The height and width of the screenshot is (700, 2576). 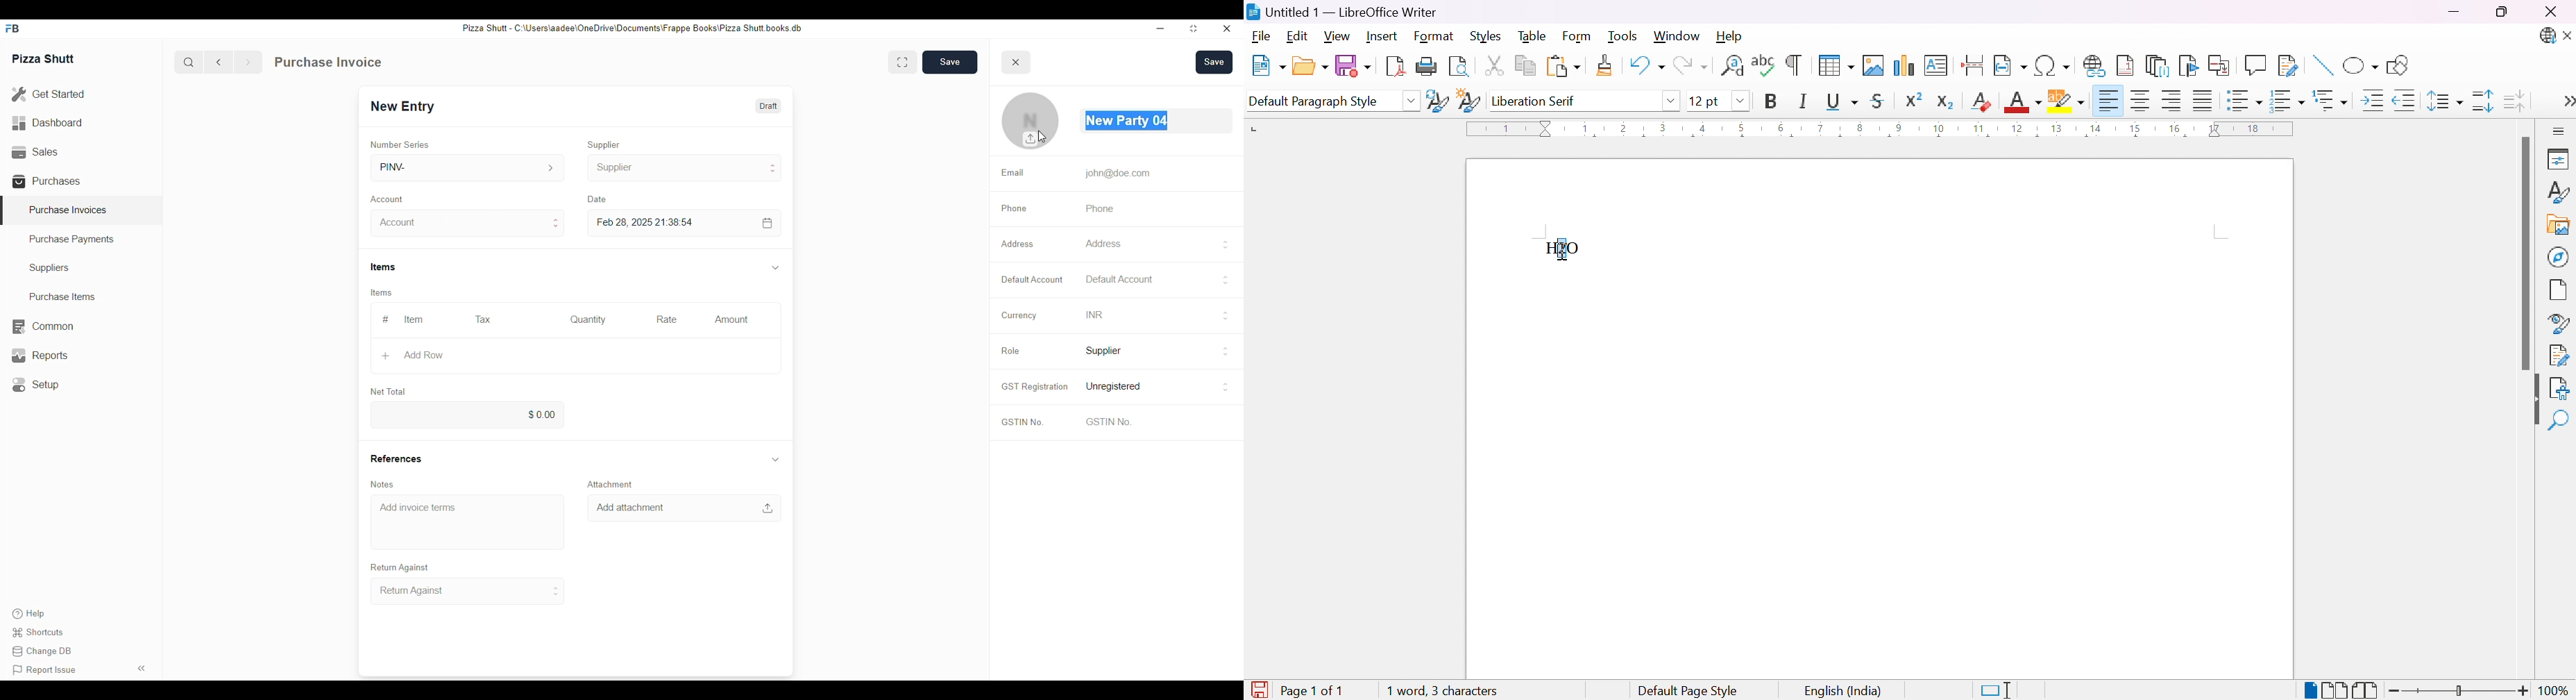 I want to click on Accessibility check, so click(x=2559, y=388).